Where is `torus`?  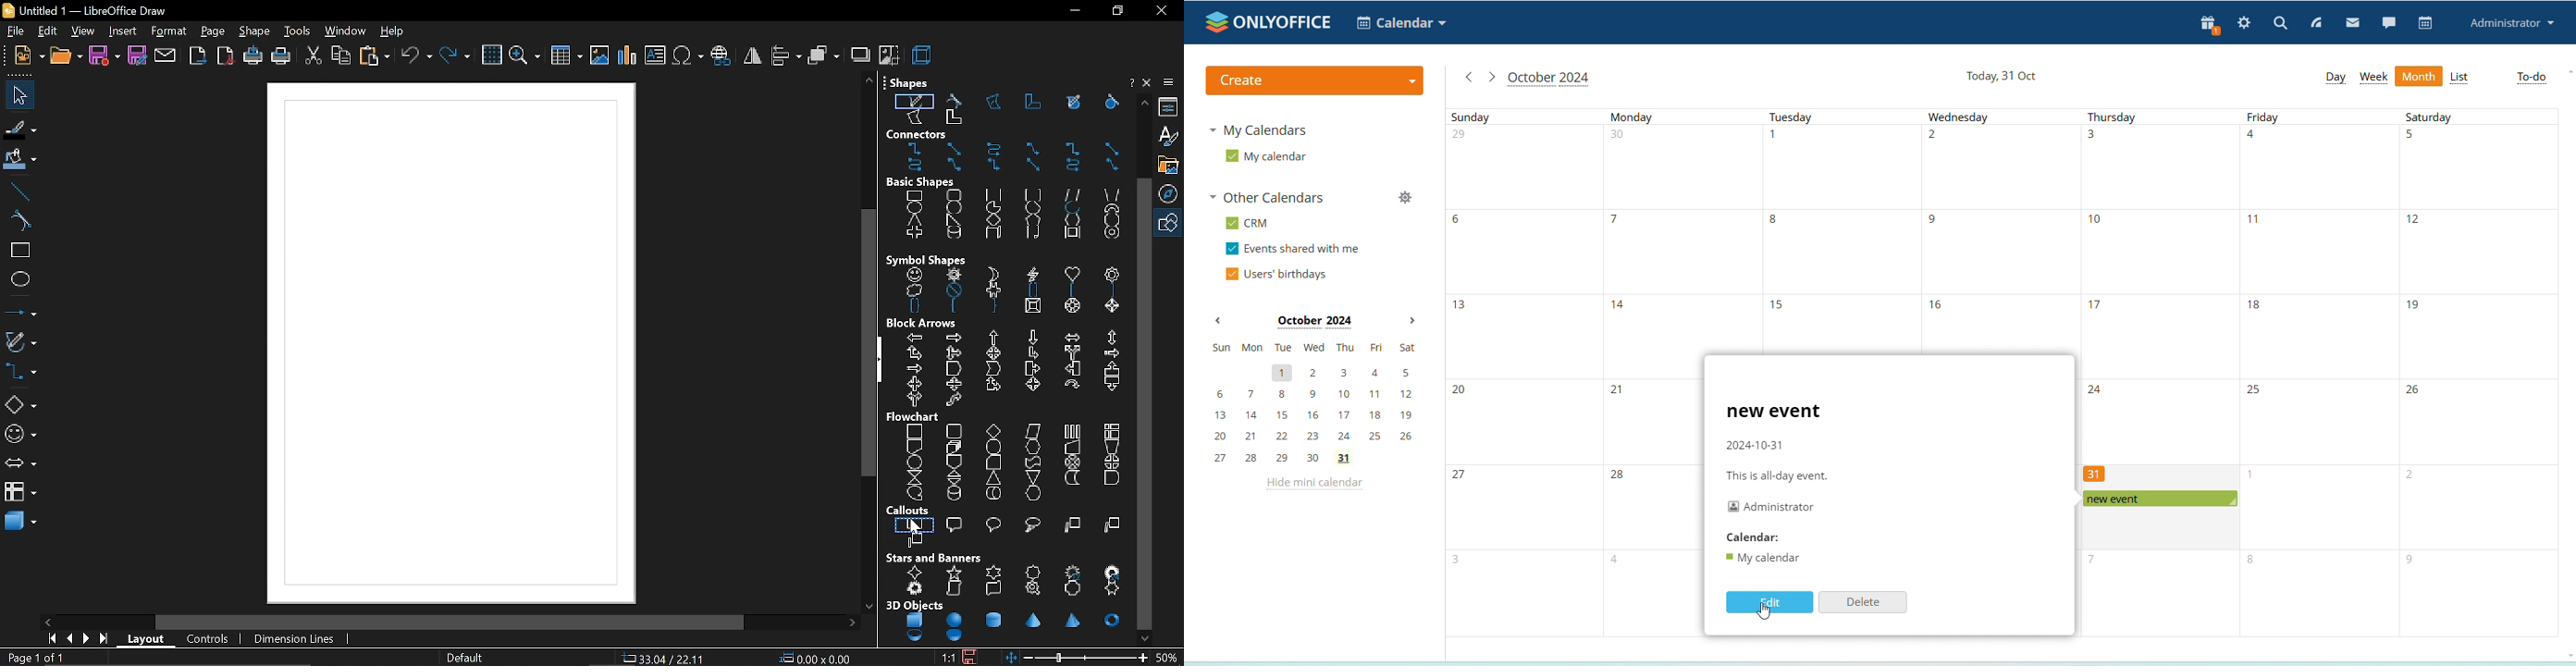 torus is located at coordinates (1113, 620).